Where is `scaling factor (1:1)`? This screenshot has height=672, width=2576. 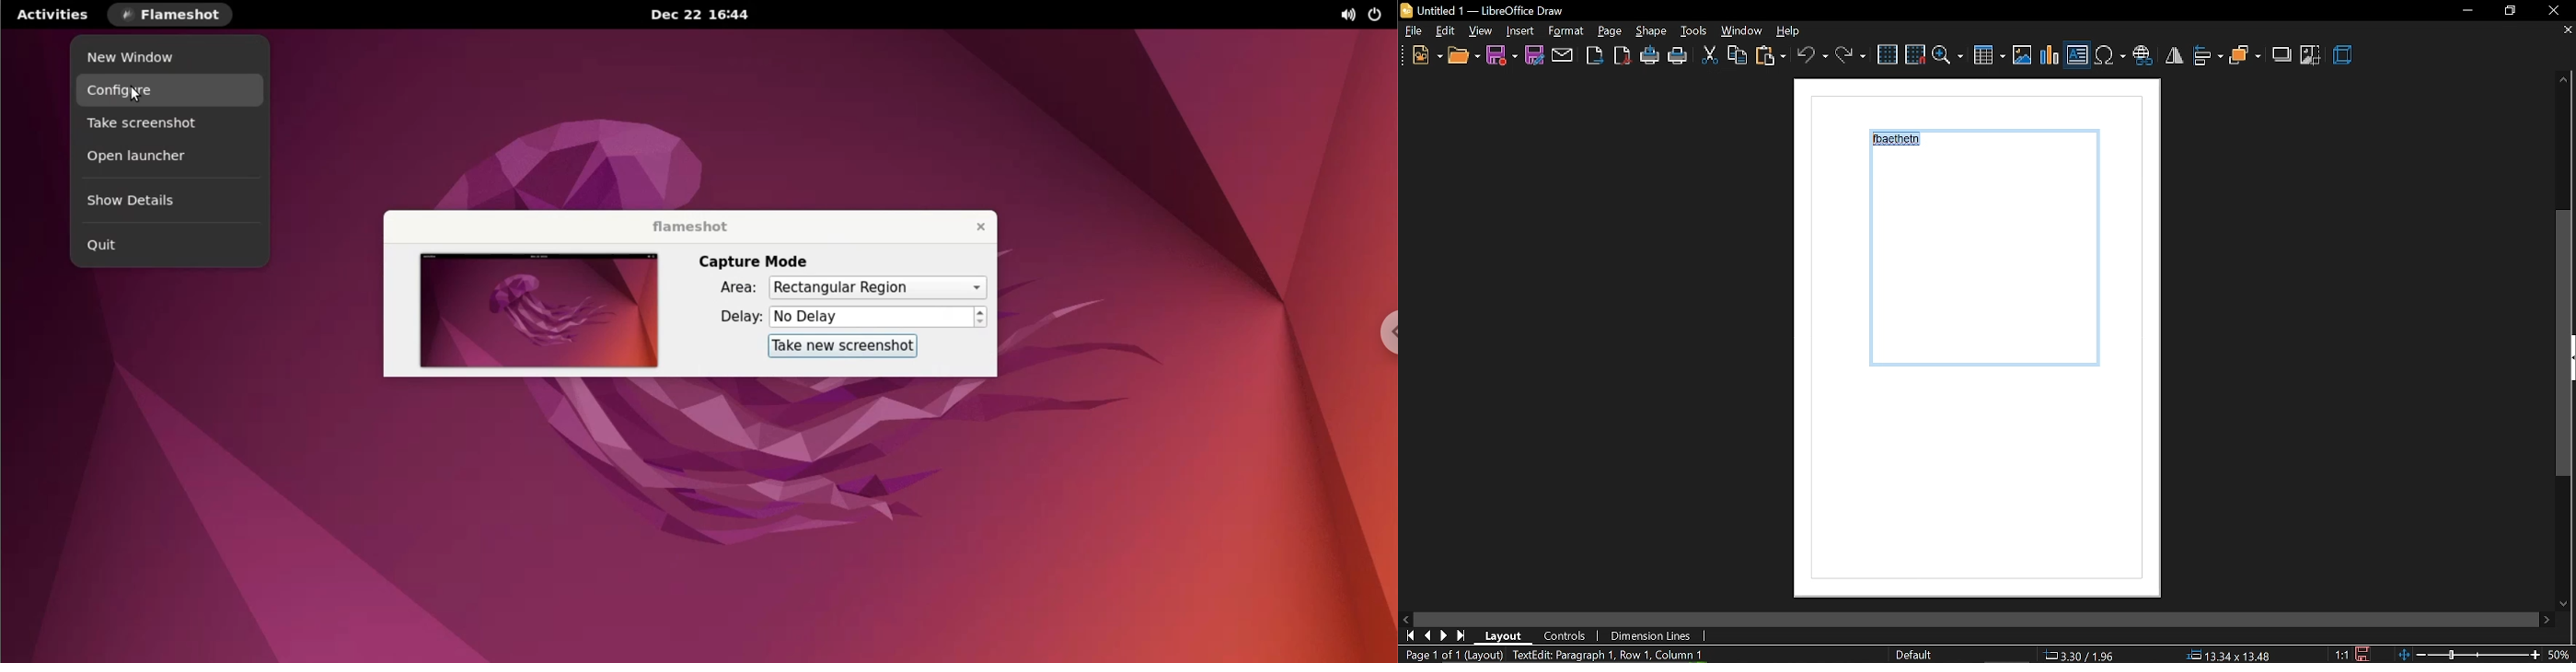 scaling factor (1:1) is located at coordinates (2341, 653).